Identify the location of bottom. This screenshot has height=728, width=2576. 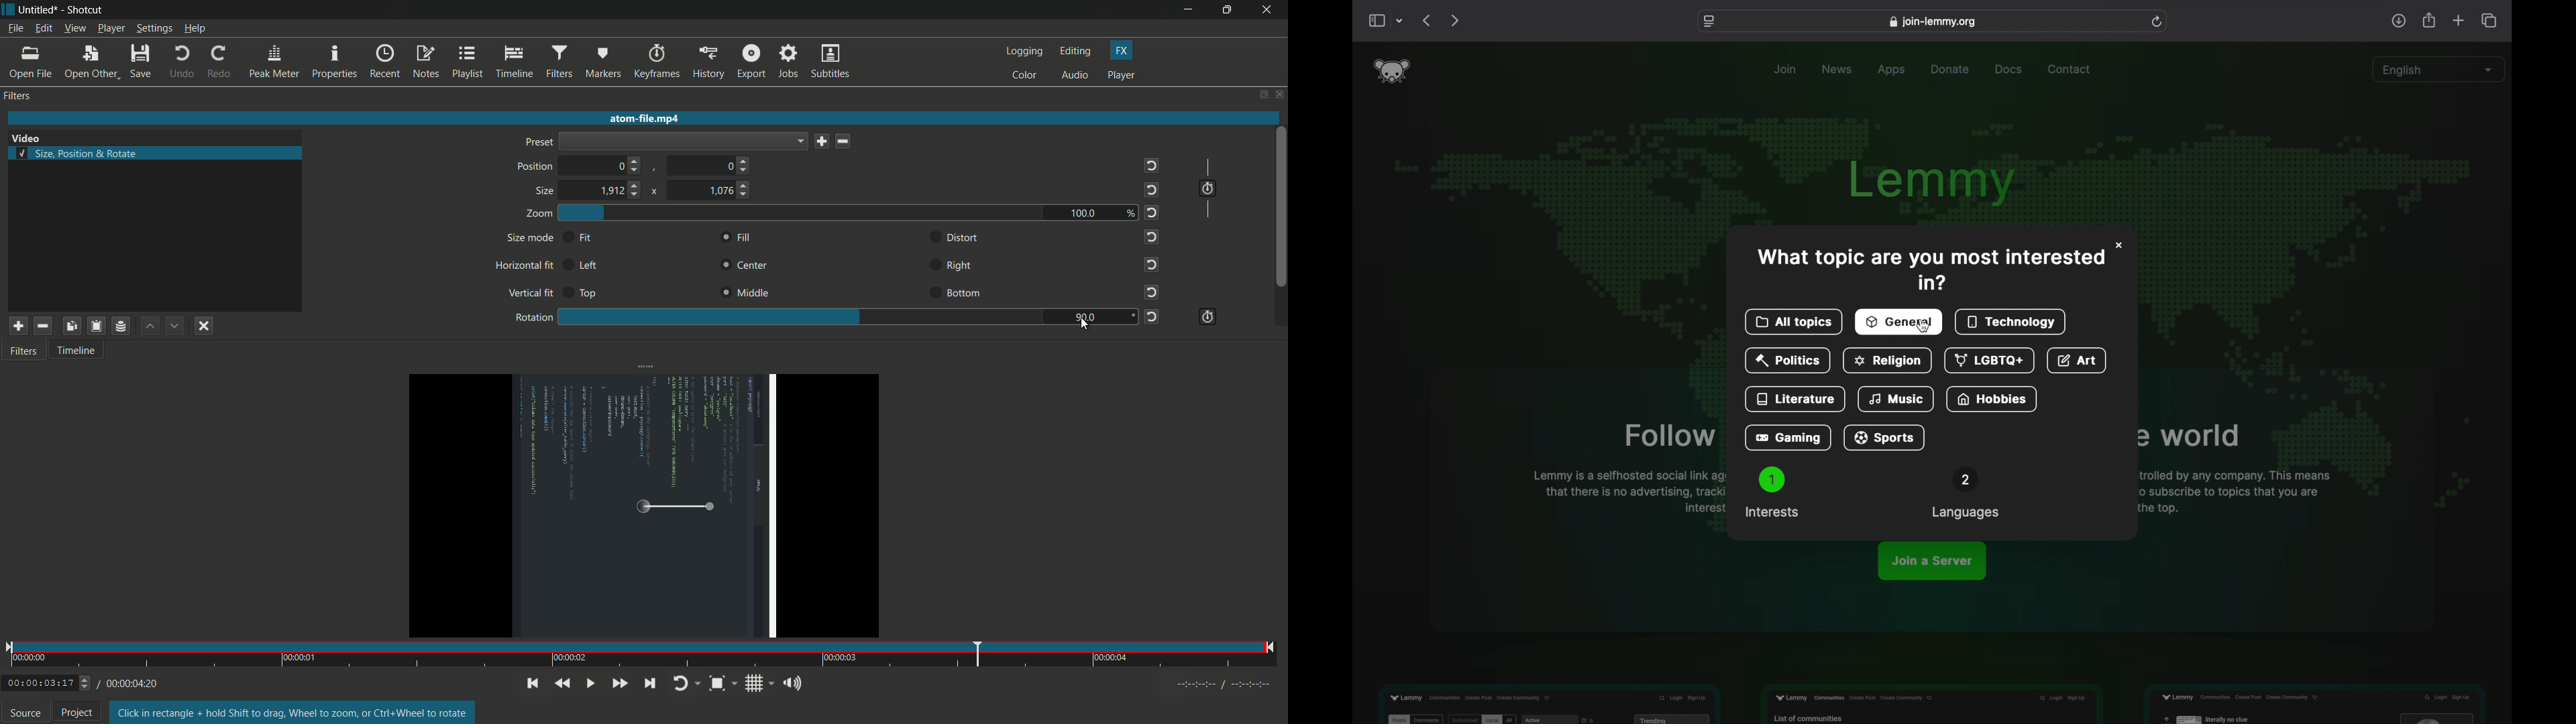
(965, 293).